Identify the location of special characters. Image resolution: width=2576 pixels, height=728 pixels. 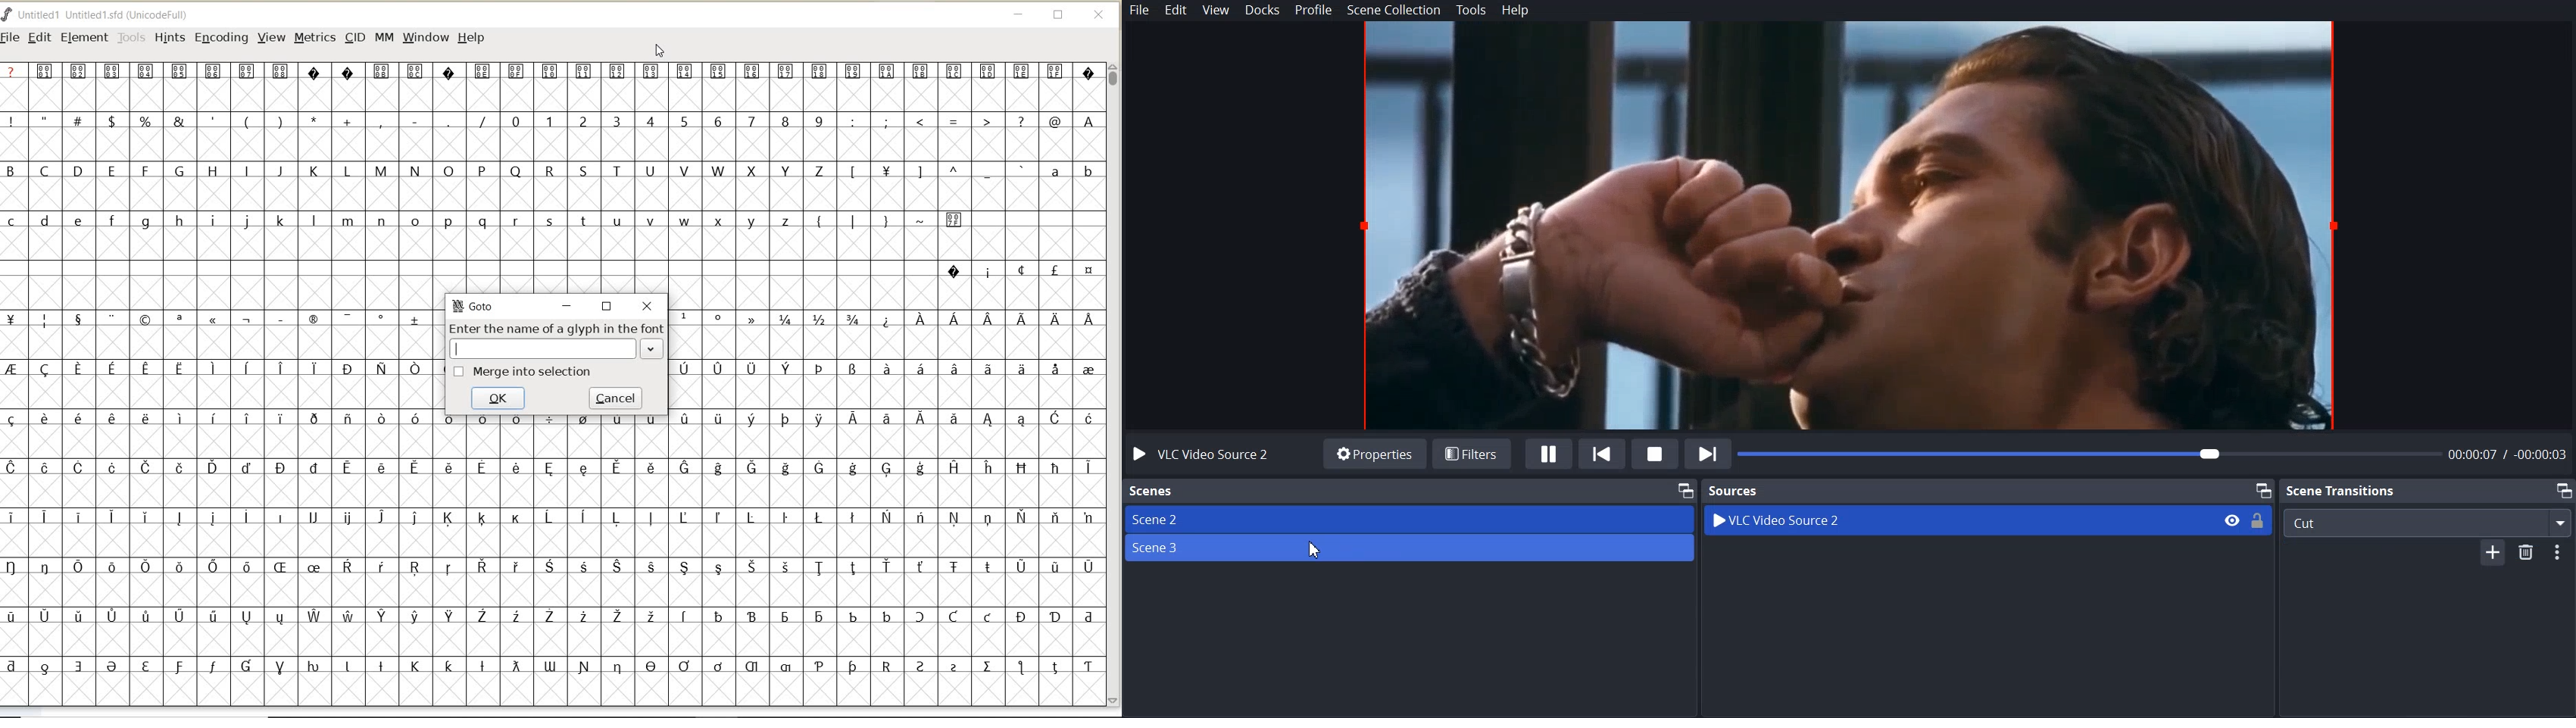
(1020, 270).